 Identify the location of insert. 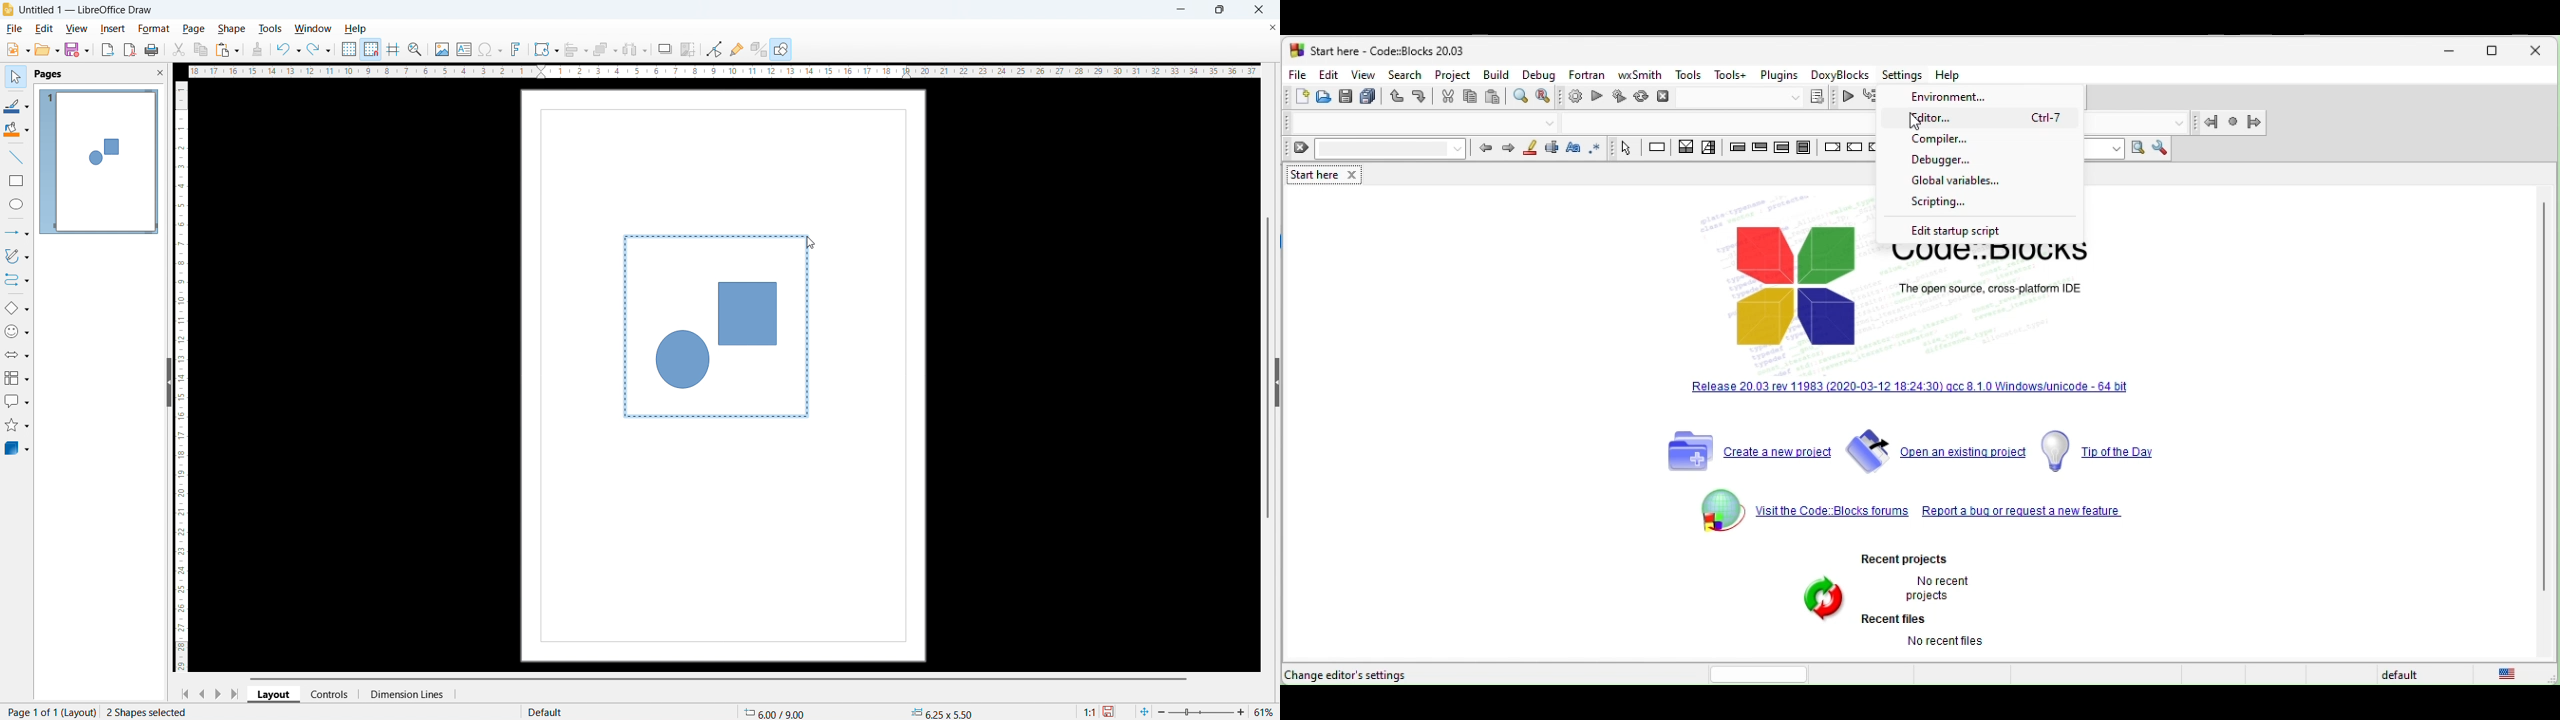
(113, 29).